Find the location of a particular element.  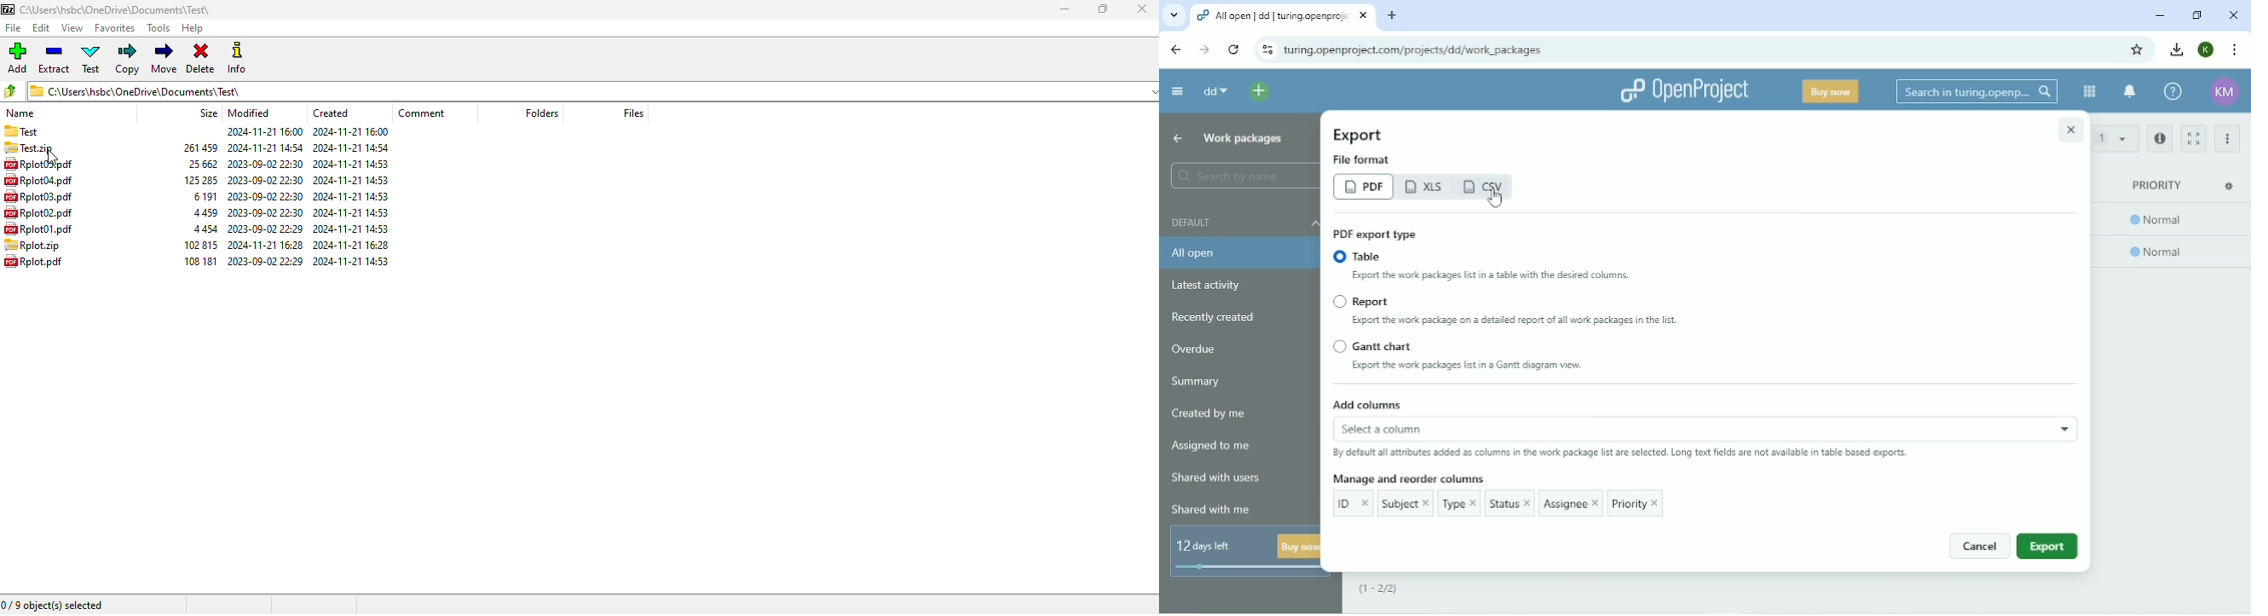

files is located at coordinates (633, 113).